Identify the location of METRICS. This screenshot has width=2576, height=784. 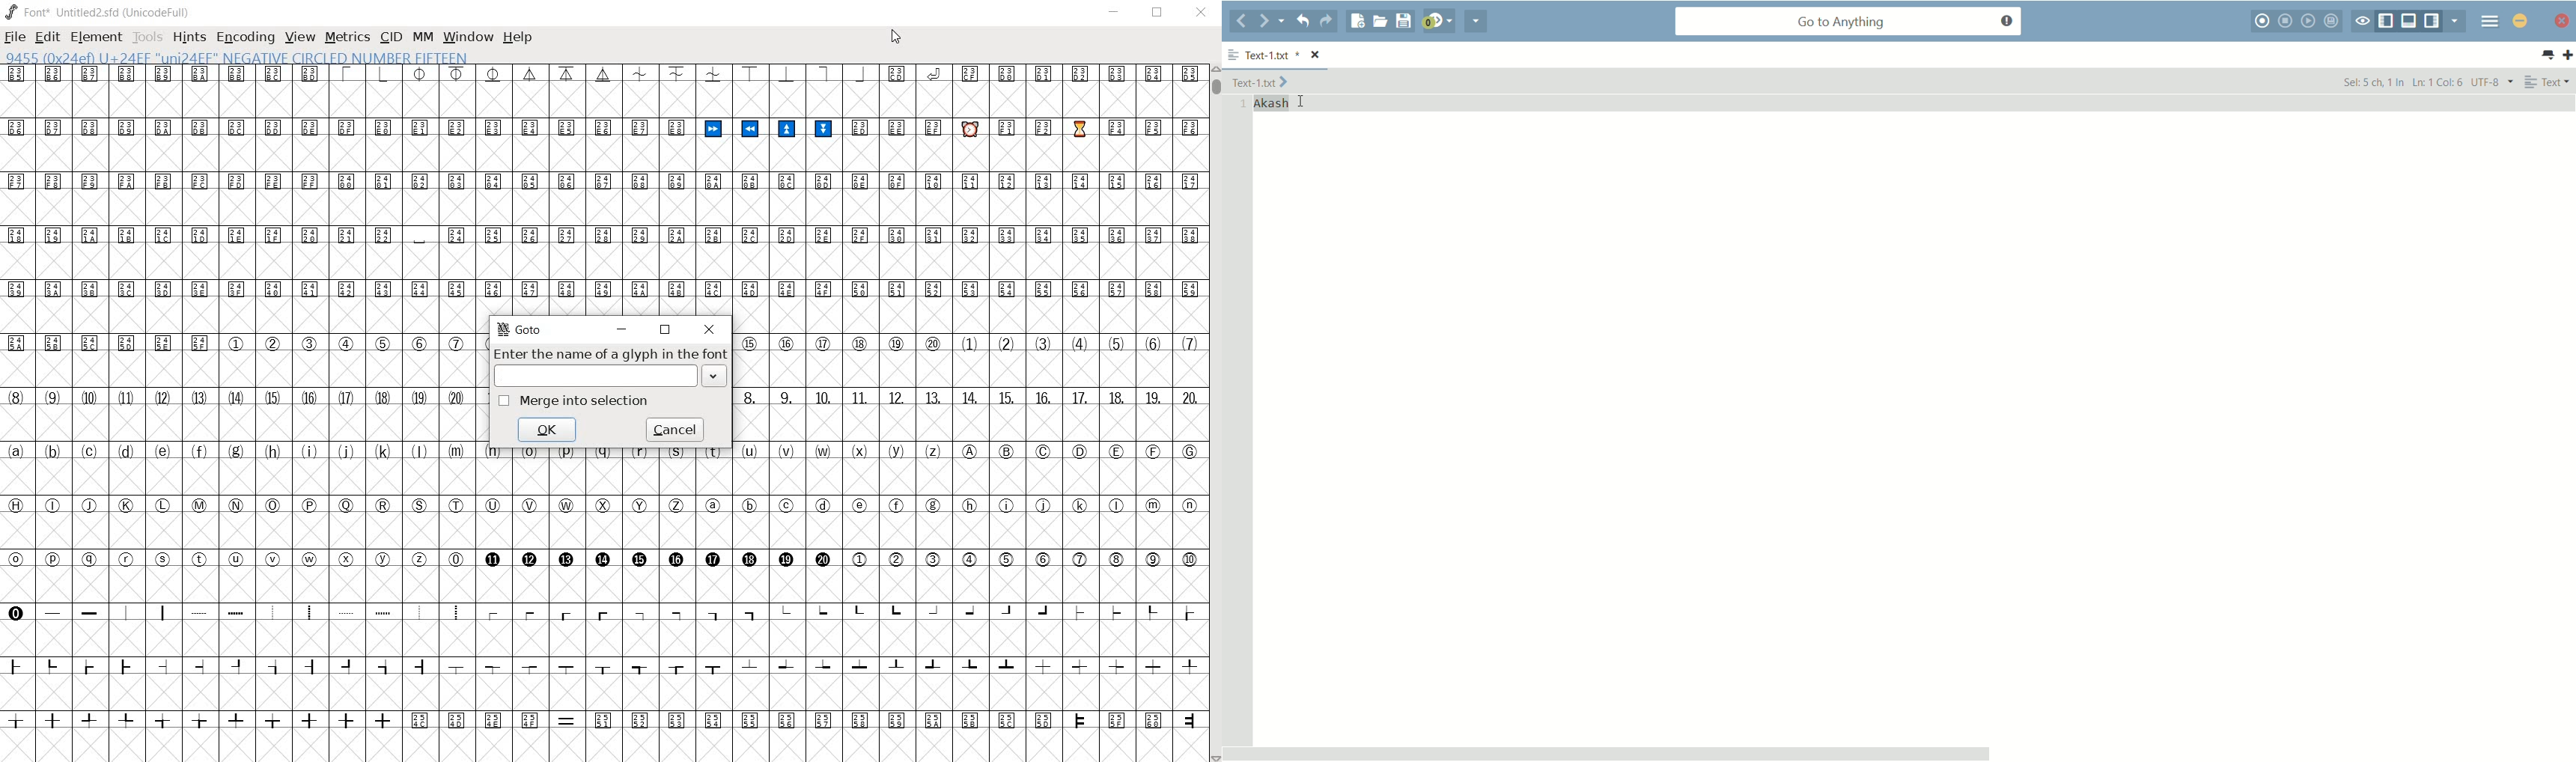
(347, 37).